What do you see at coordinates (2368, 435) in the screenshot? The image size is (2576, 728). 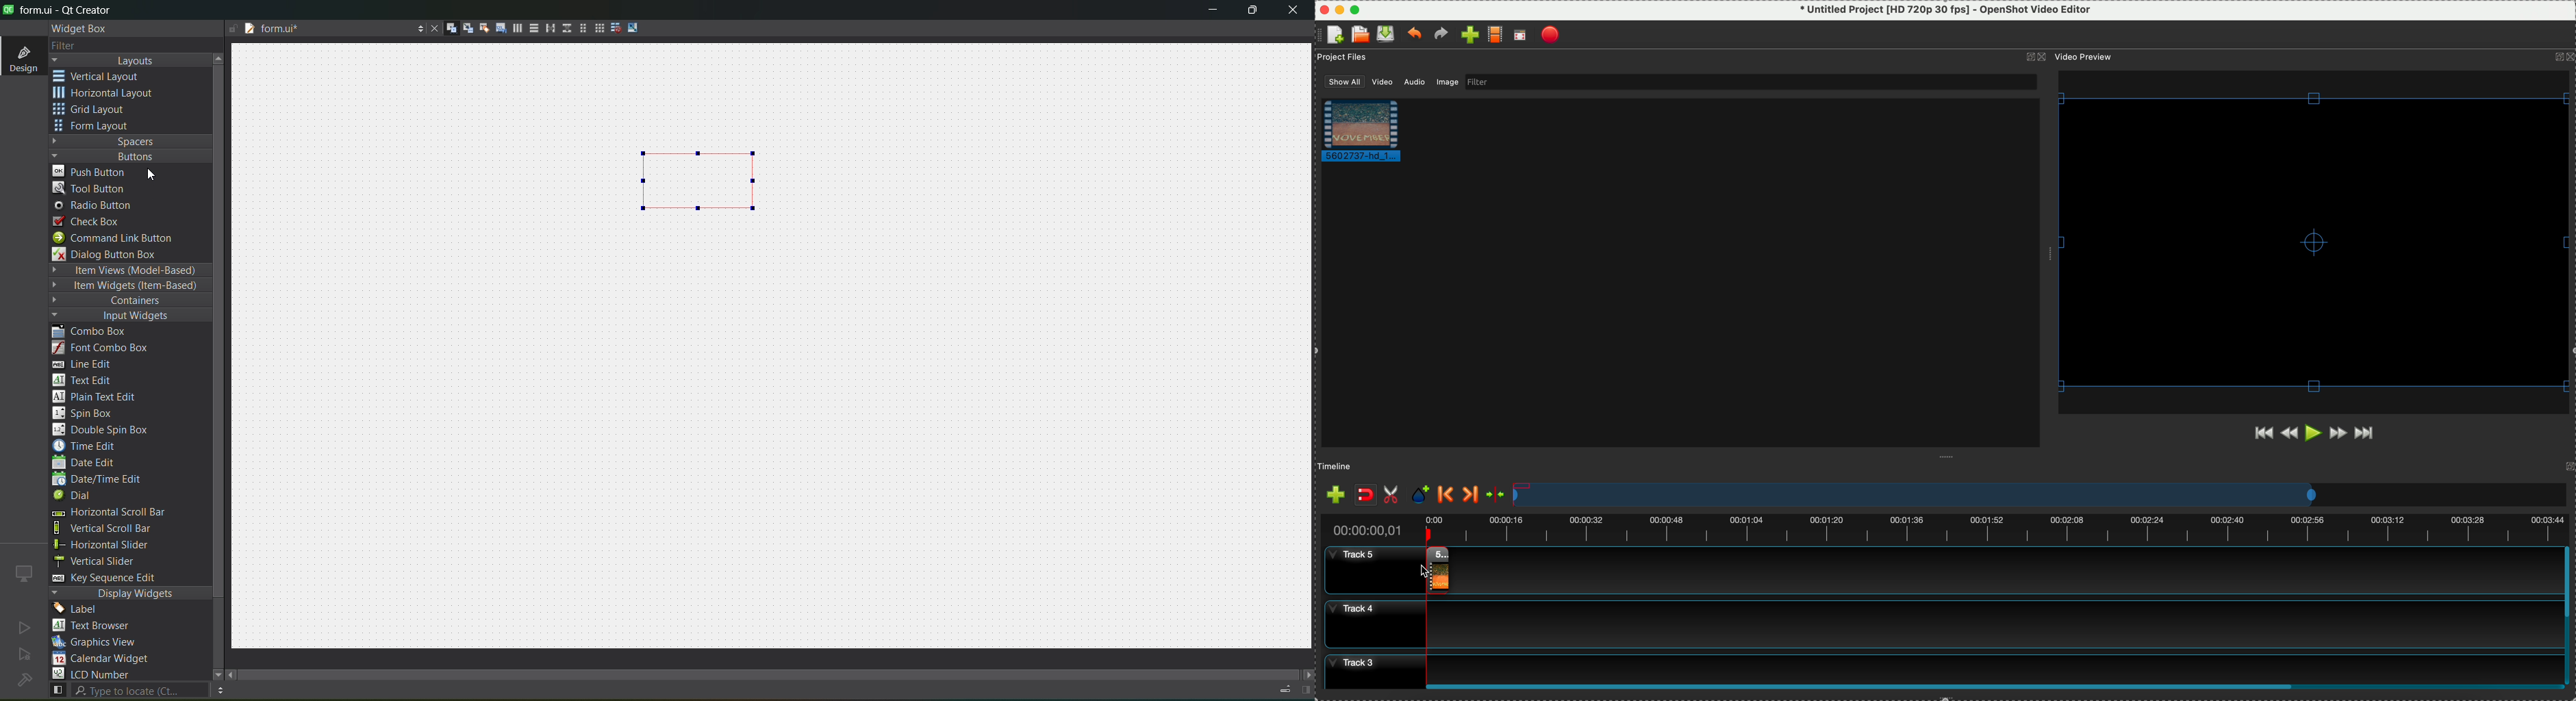 I see `jump to end` at bounding box center [2368, 435].